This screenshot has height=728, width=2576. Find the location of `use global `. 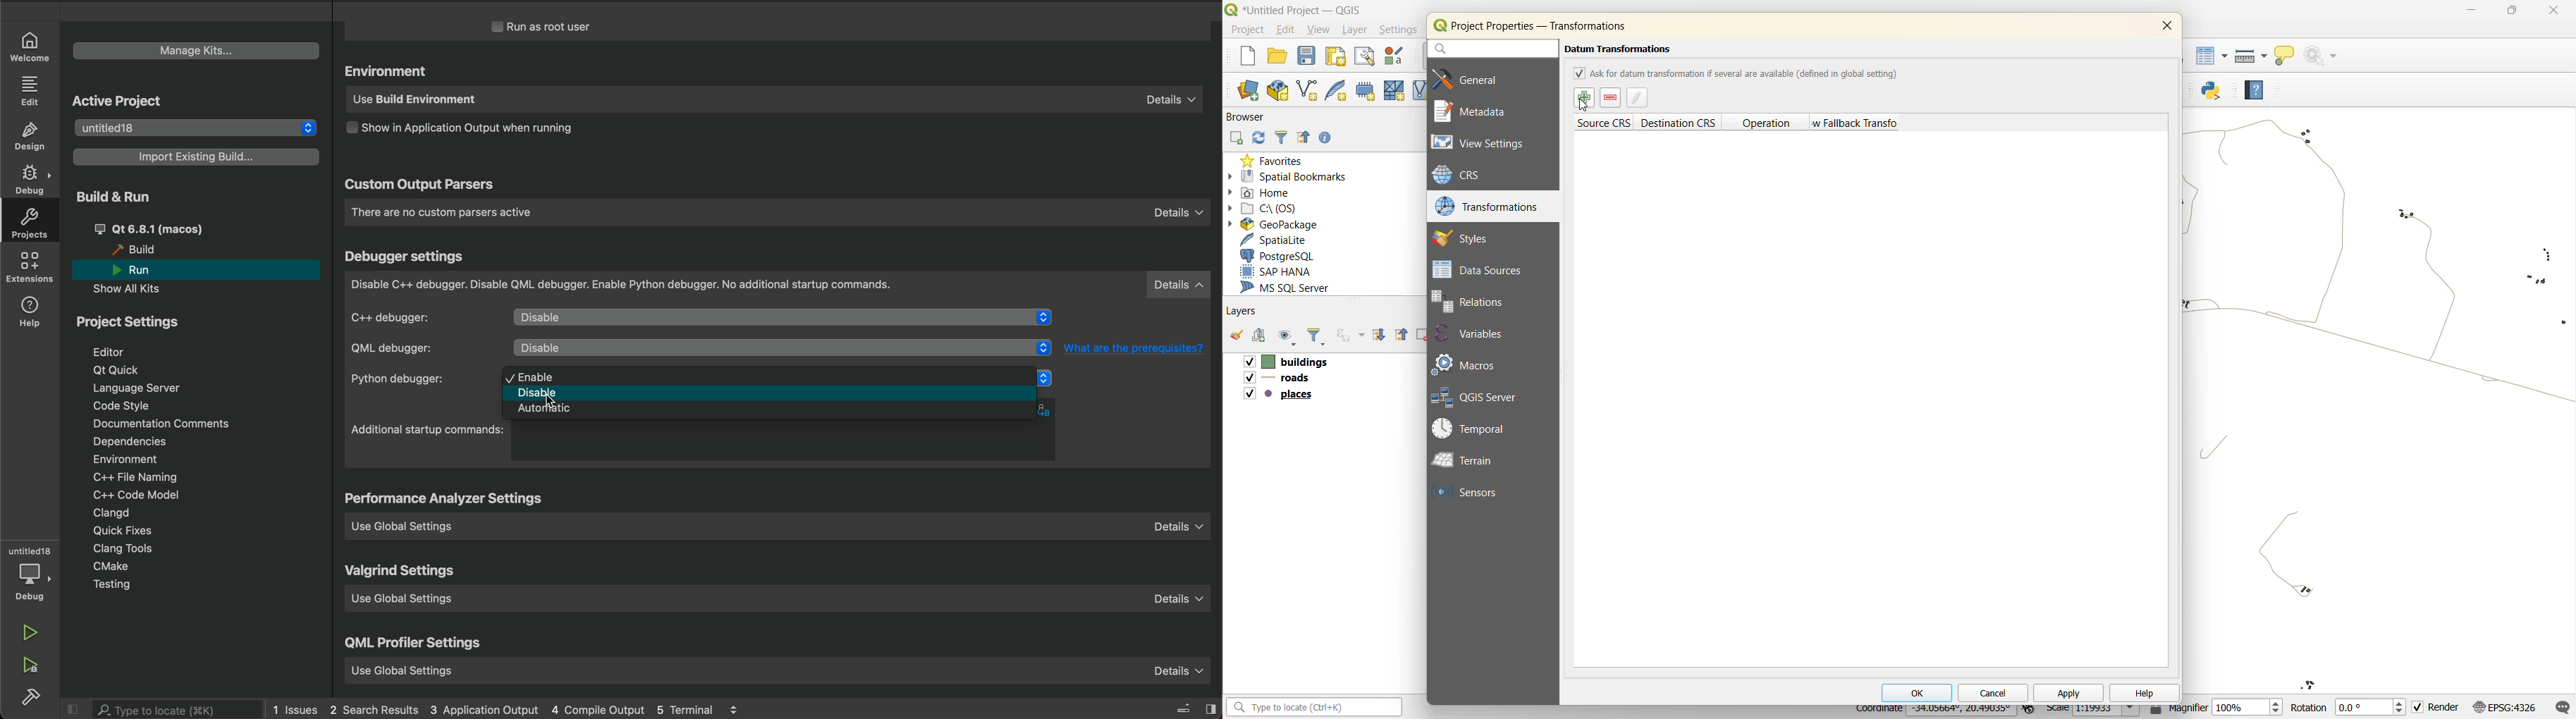

use global  is located at coordinates (776, 668).